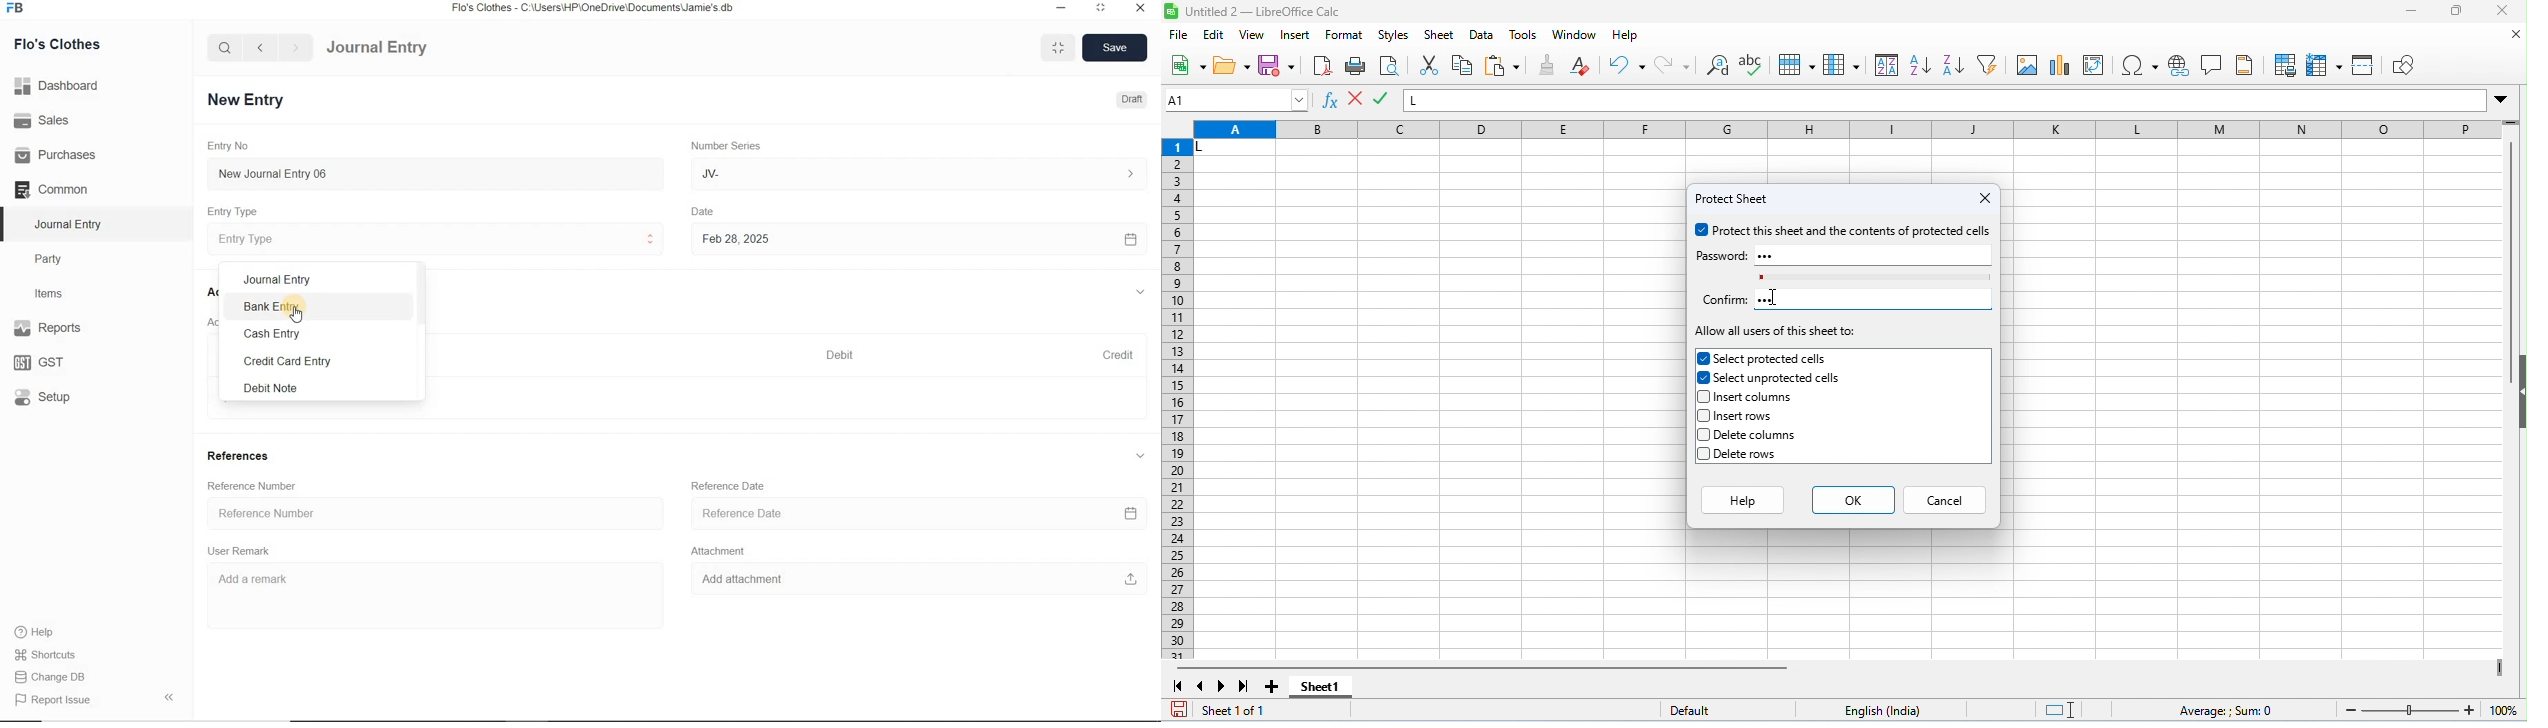 This screenshot has height=728, width=2548. I want to click on Date, so click(713, 210).